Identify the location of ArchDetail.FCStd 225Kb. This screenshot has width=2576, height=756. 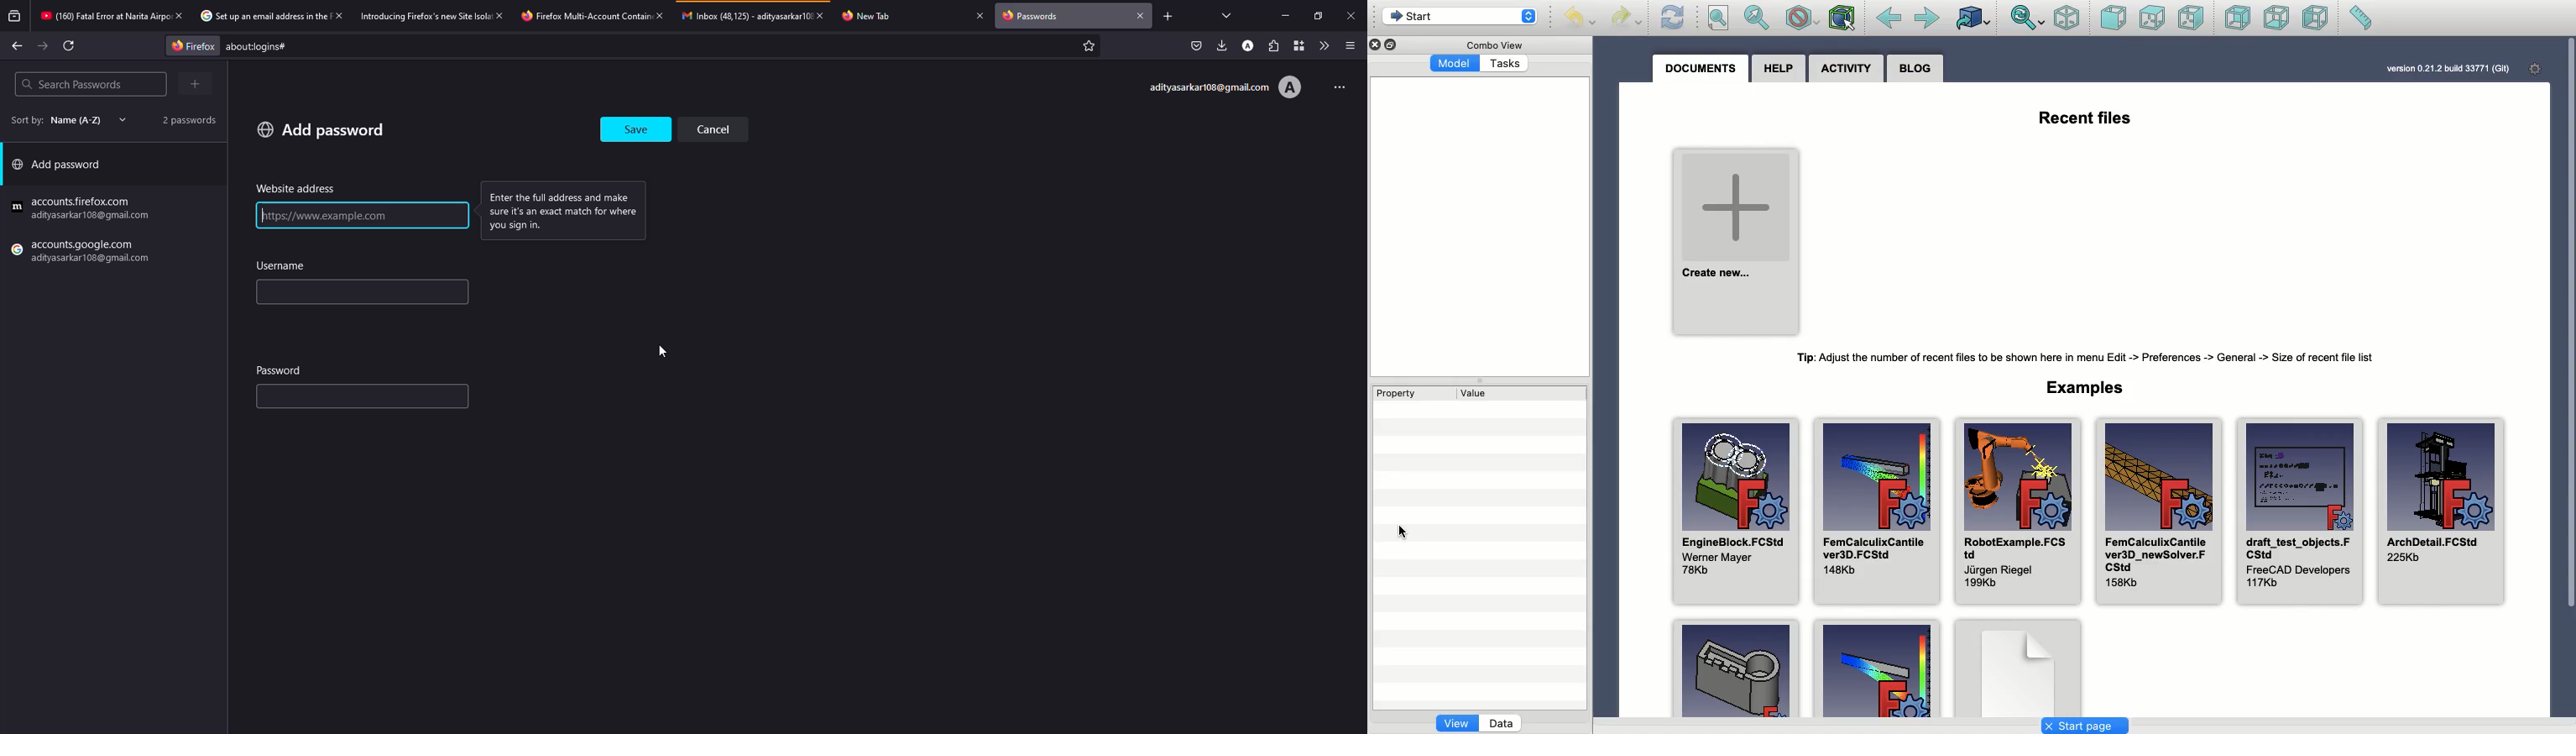
(2443, 511).